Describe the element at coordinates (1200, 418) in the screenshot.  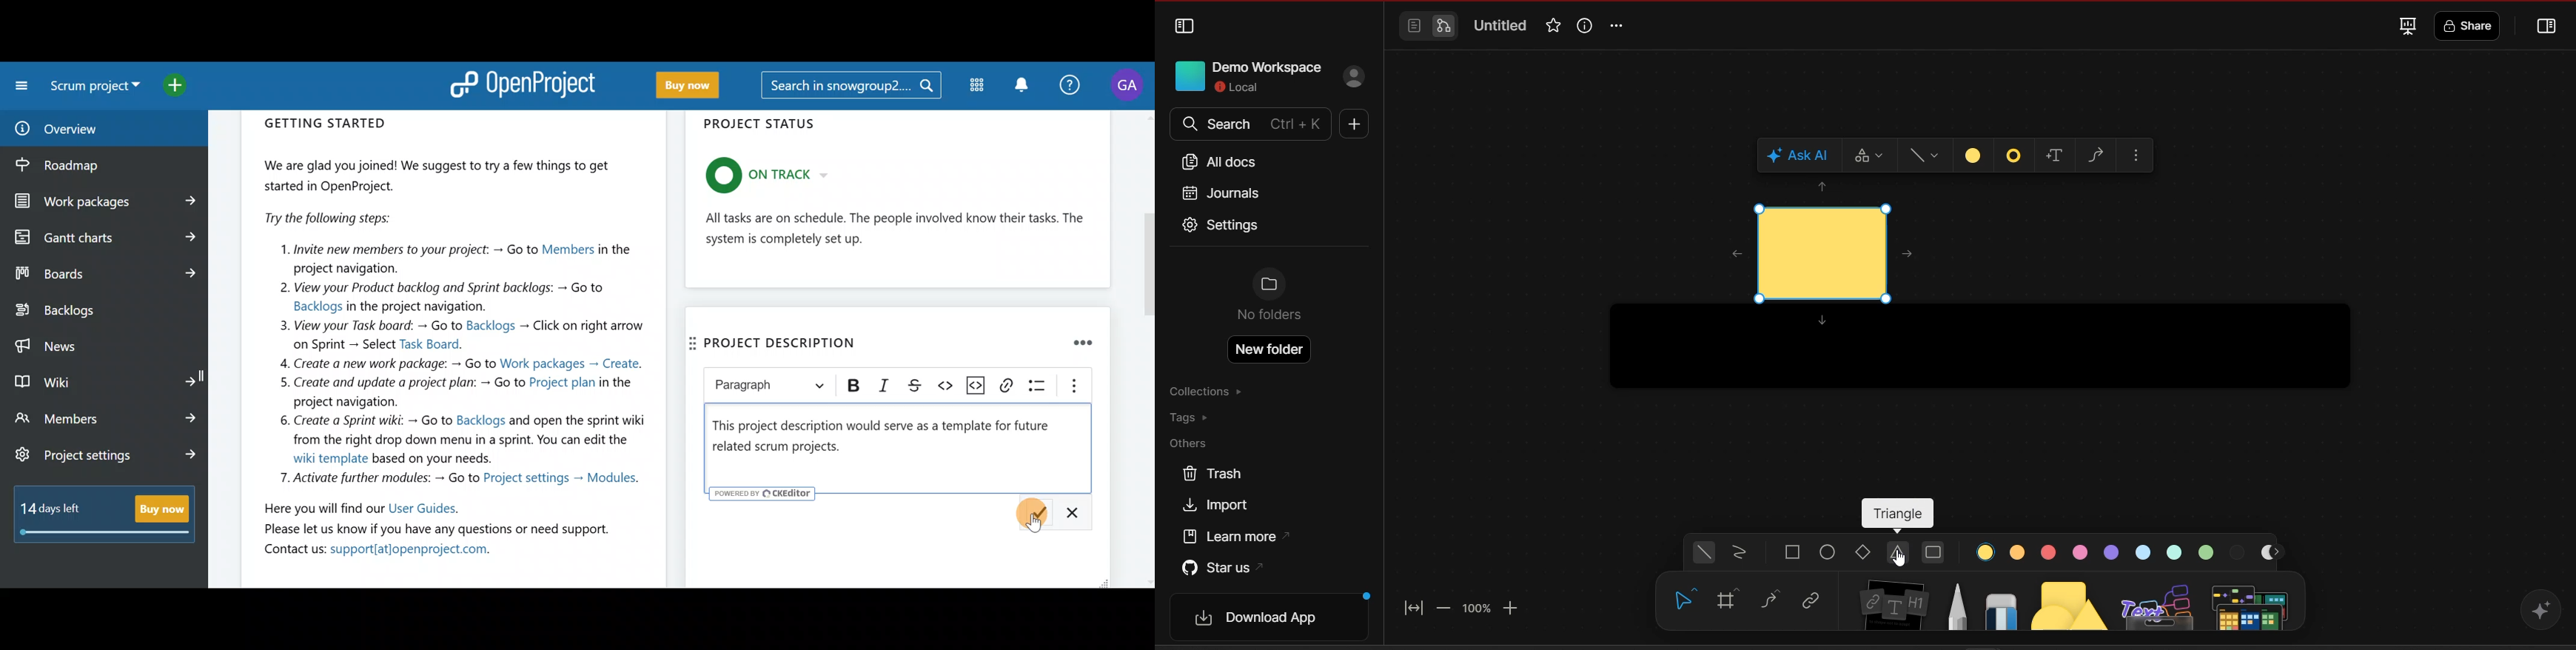
I see `tags` at that location.